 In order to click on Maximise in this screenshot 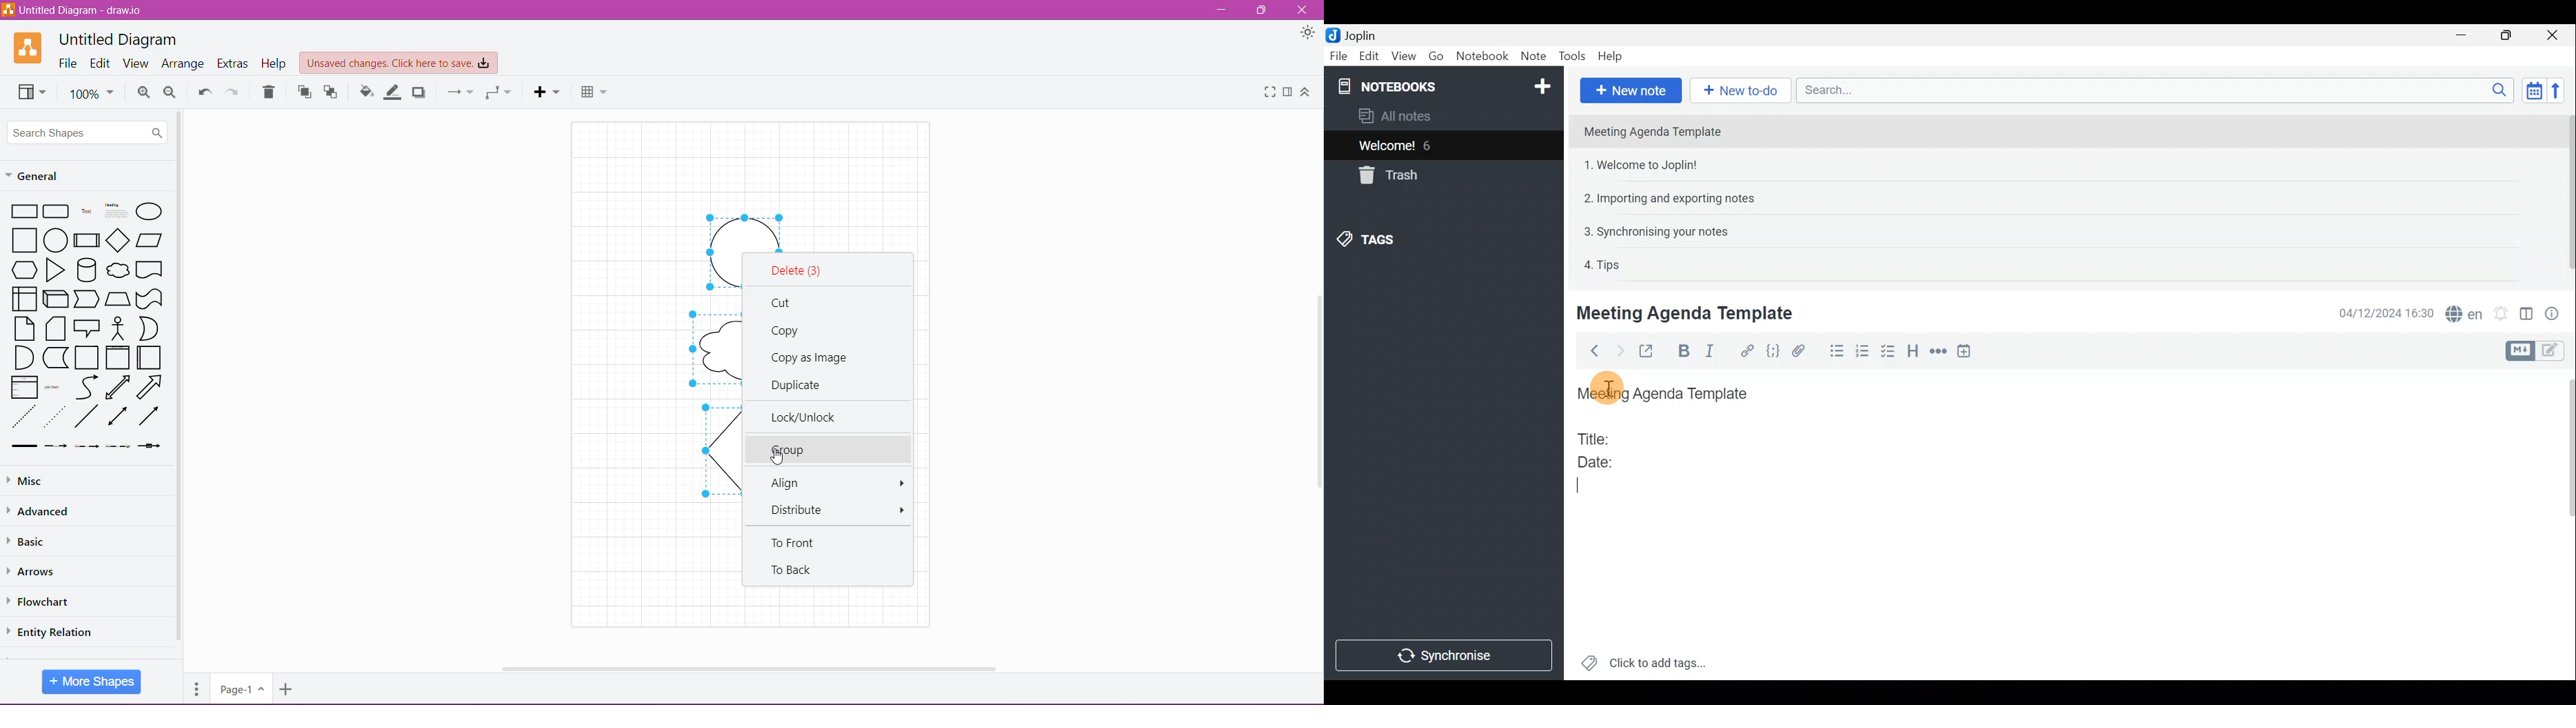, I will do `click(2507, 37)`.